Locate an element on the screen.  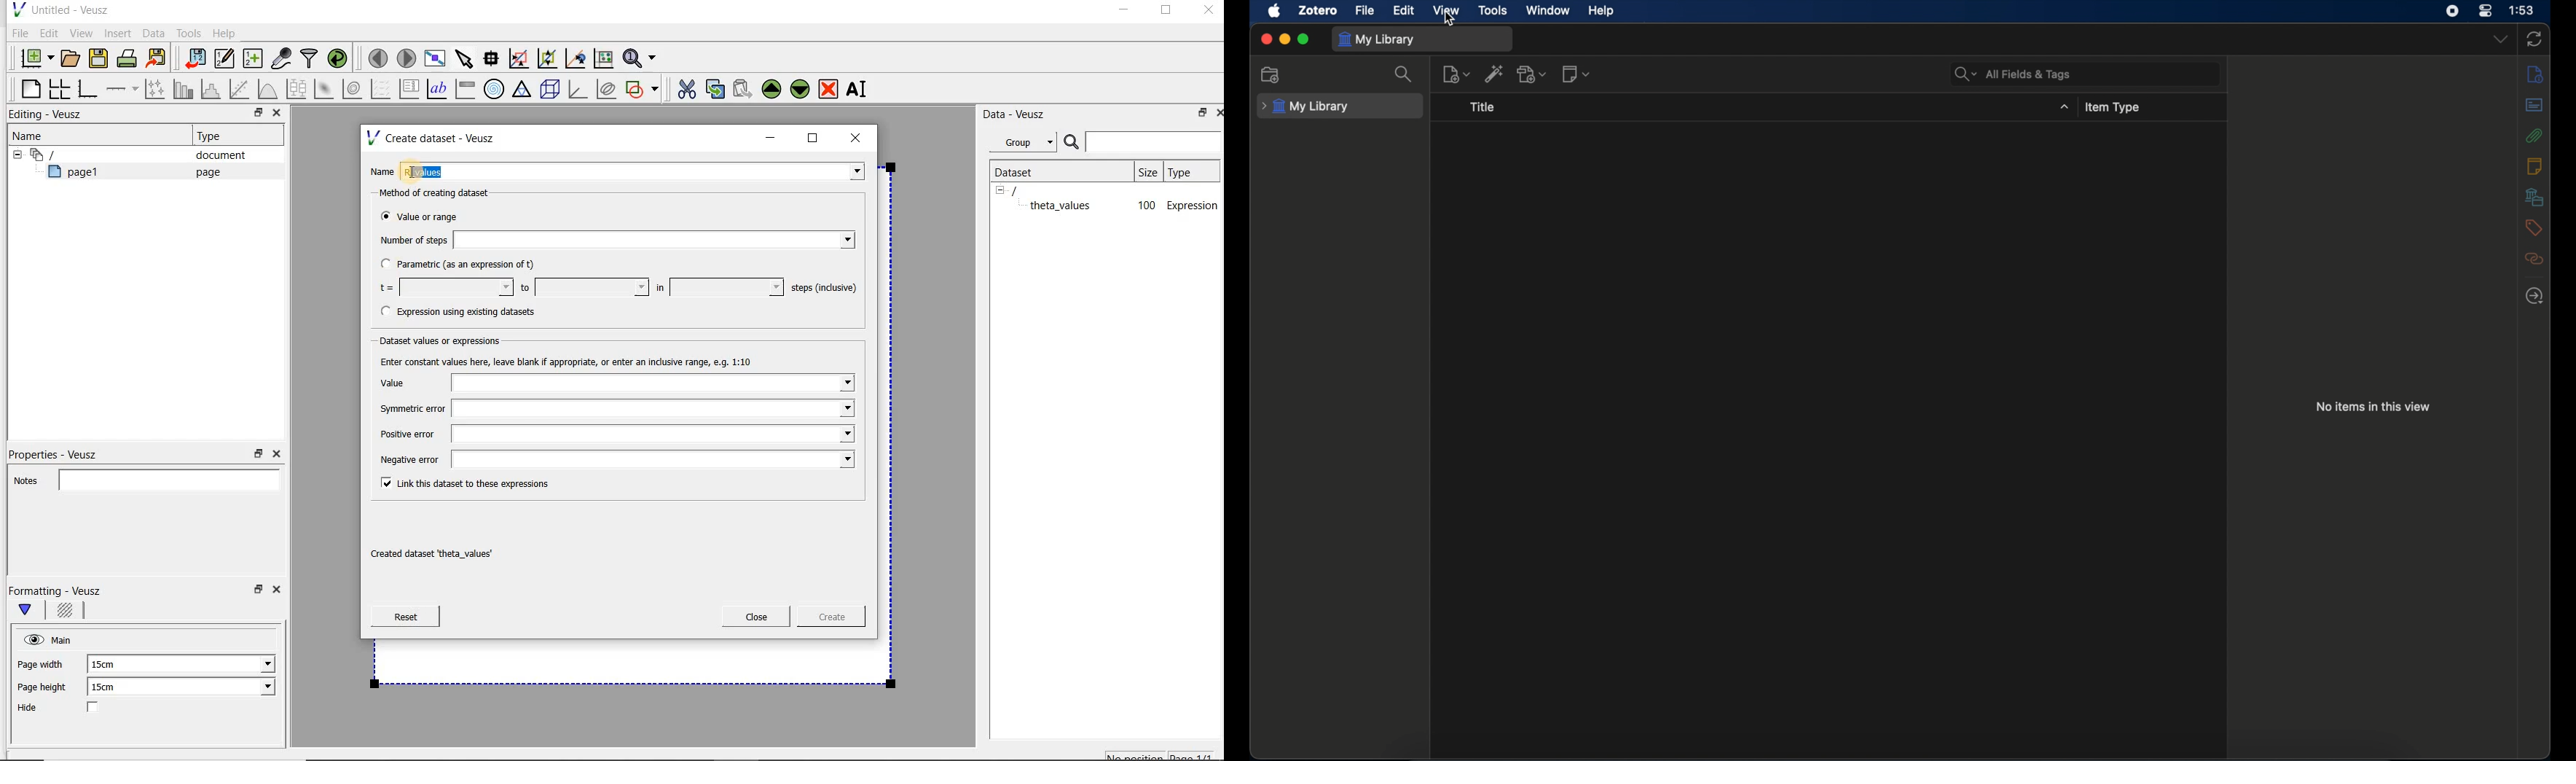
view is located at coordinates (1445, 11).